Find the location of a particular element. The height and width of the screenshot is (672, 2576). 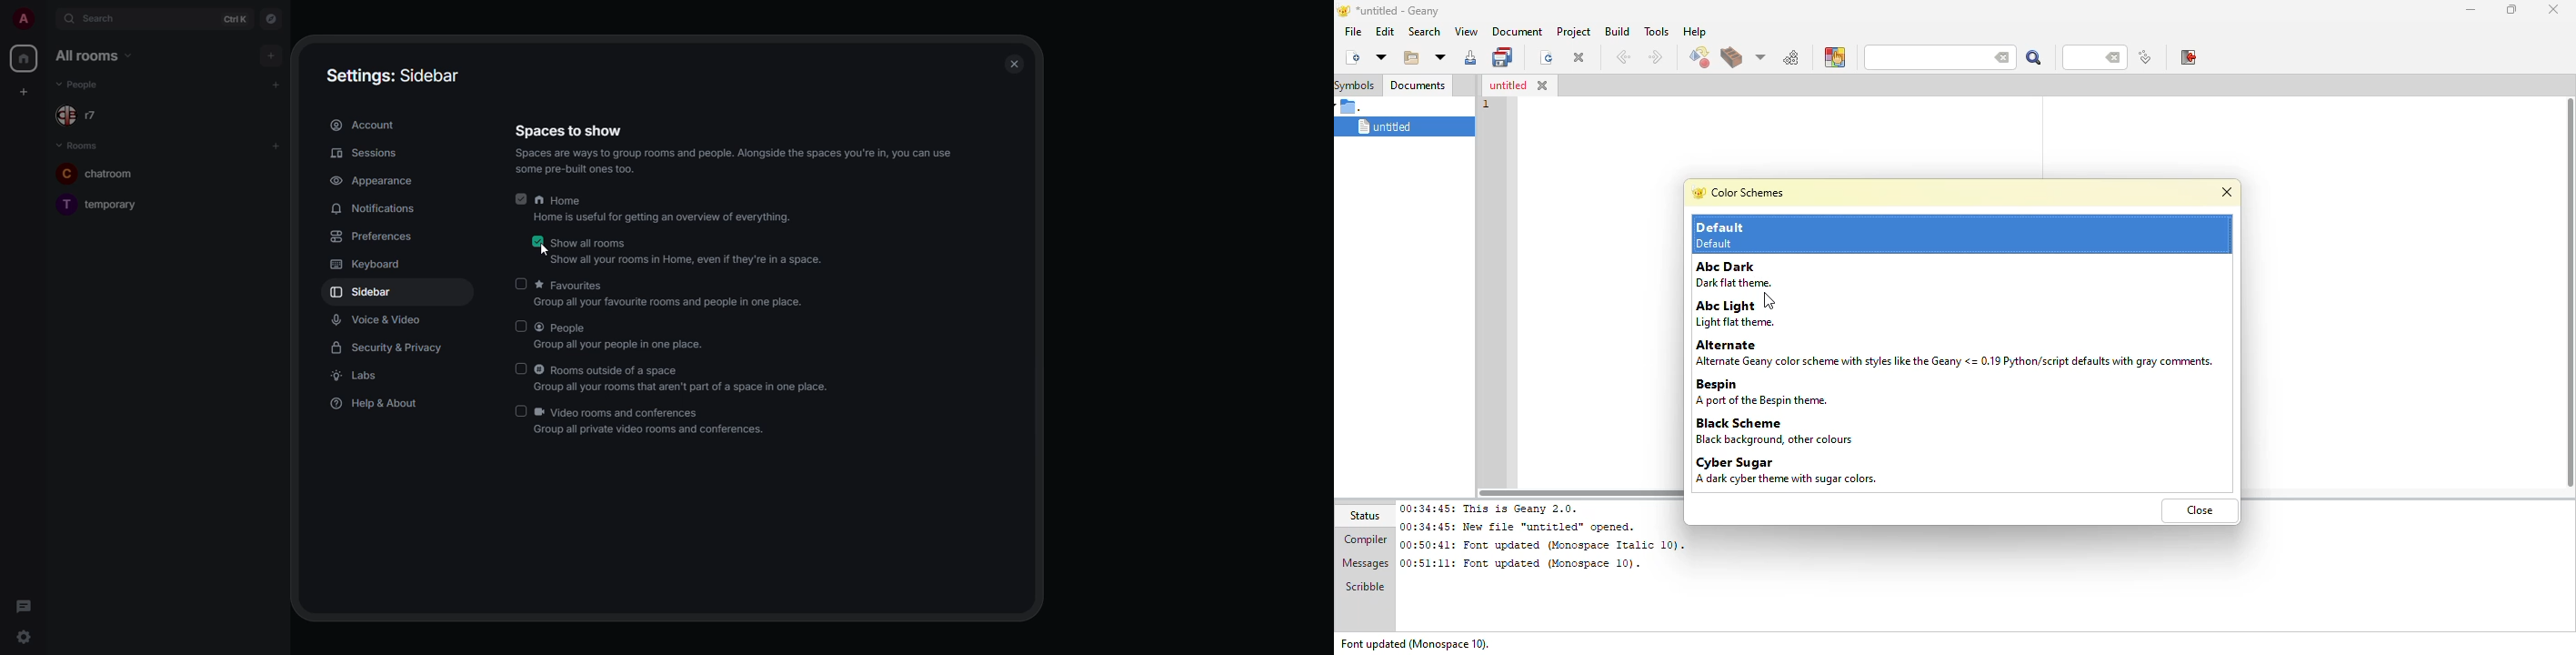

voice & video is located at coordinates (377, 320).